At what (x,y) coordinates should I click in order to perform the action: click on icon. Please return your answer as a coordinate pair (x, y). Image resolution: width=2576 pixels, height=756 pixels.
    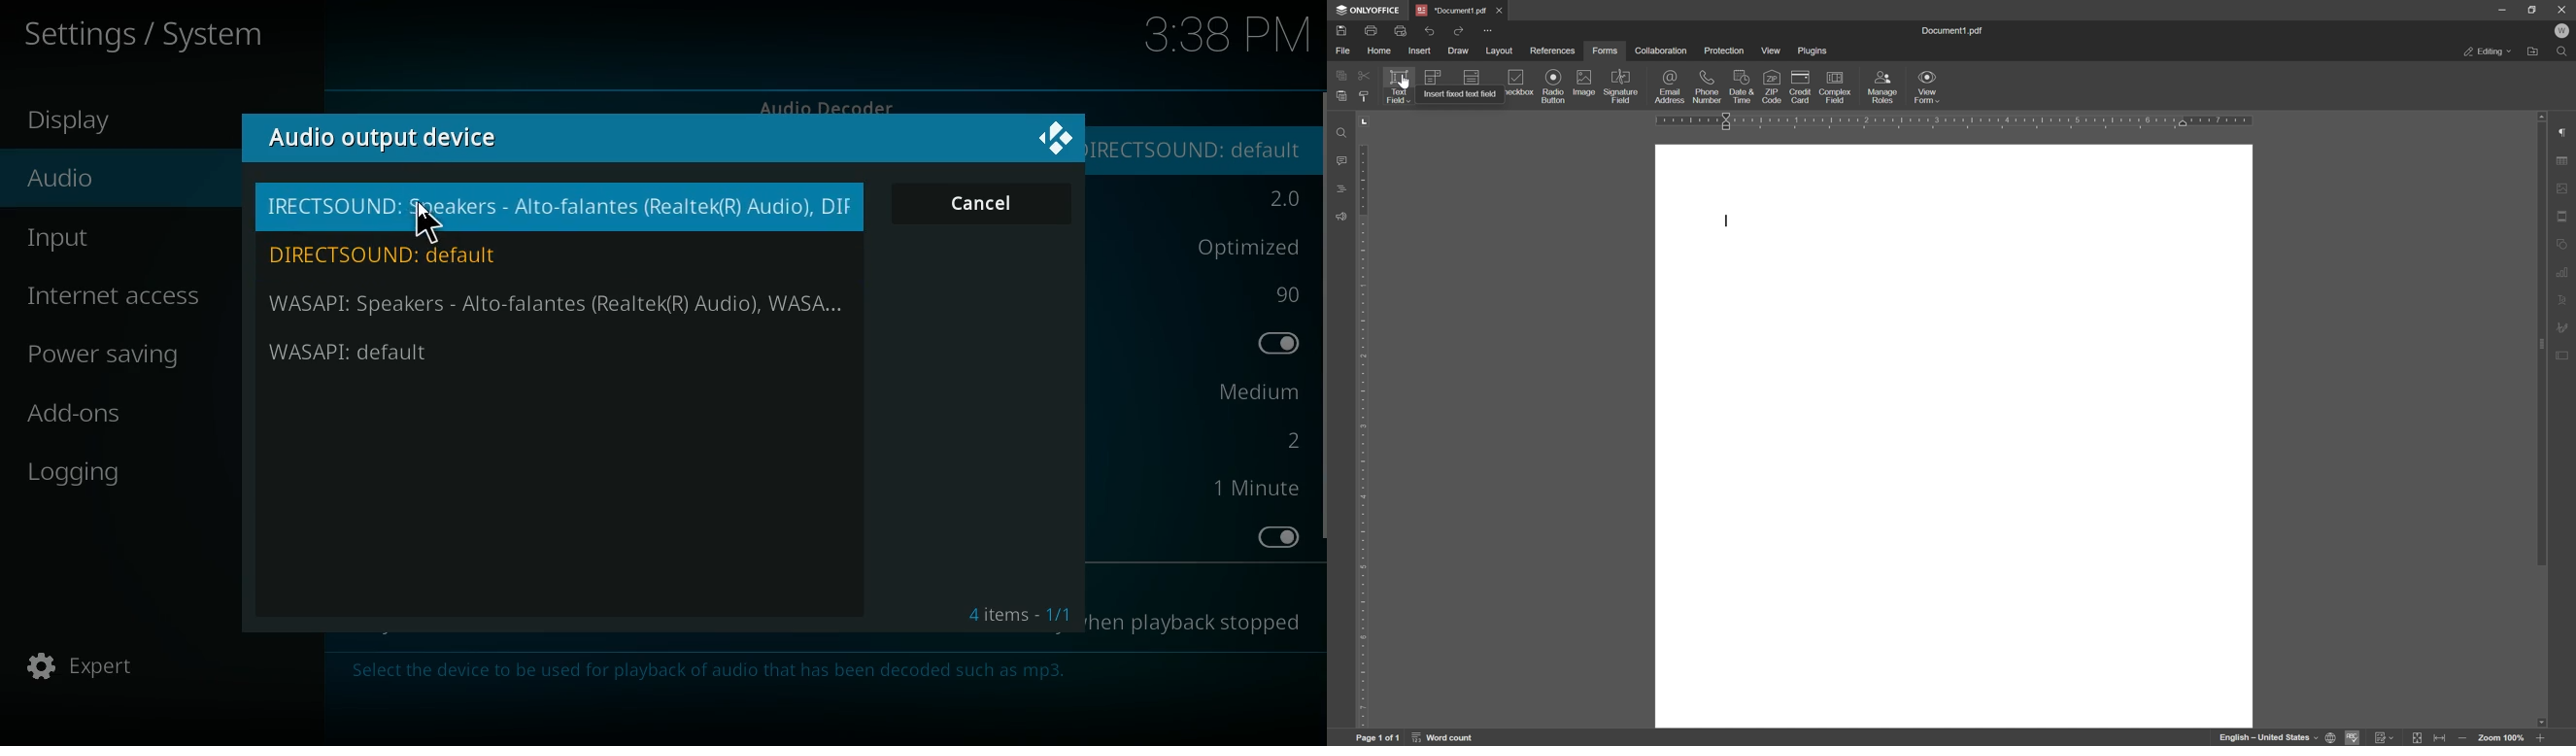
    Looking at the image, I should click on (1432, 77).